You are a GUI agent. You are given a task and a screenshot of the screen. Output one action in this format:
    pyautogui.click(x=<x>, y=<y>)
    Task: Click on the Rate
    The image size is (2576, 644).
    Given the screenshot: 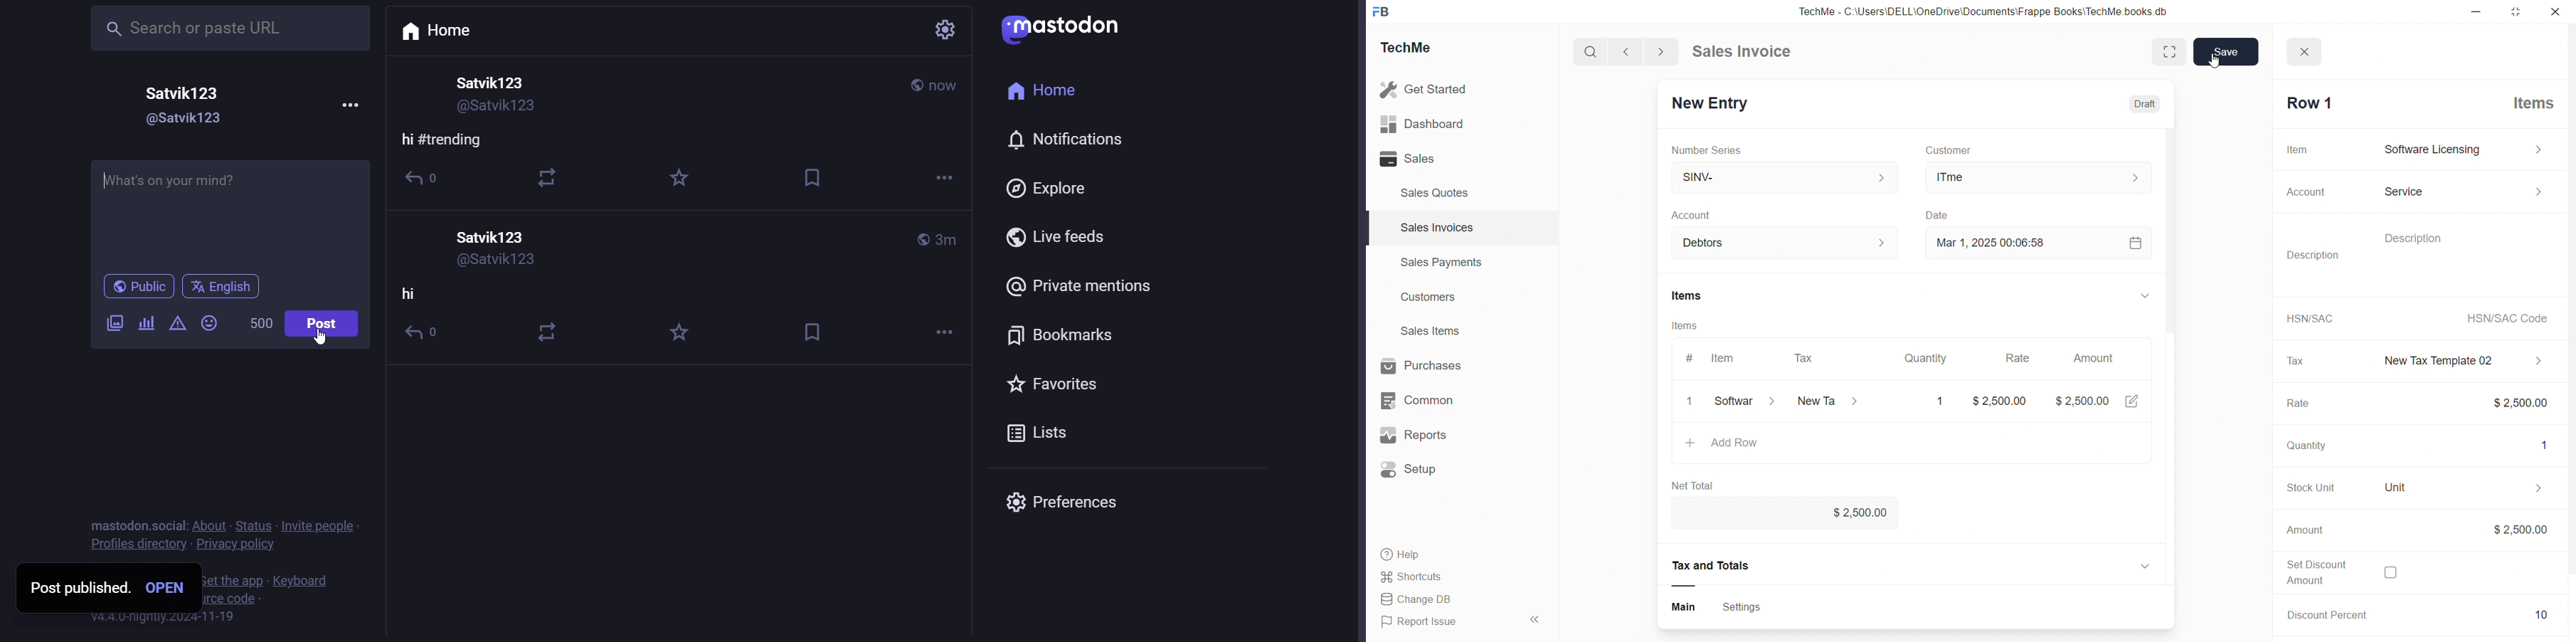 What is the action you would take?
    pyautogui.click(x=2015, y=355)
    